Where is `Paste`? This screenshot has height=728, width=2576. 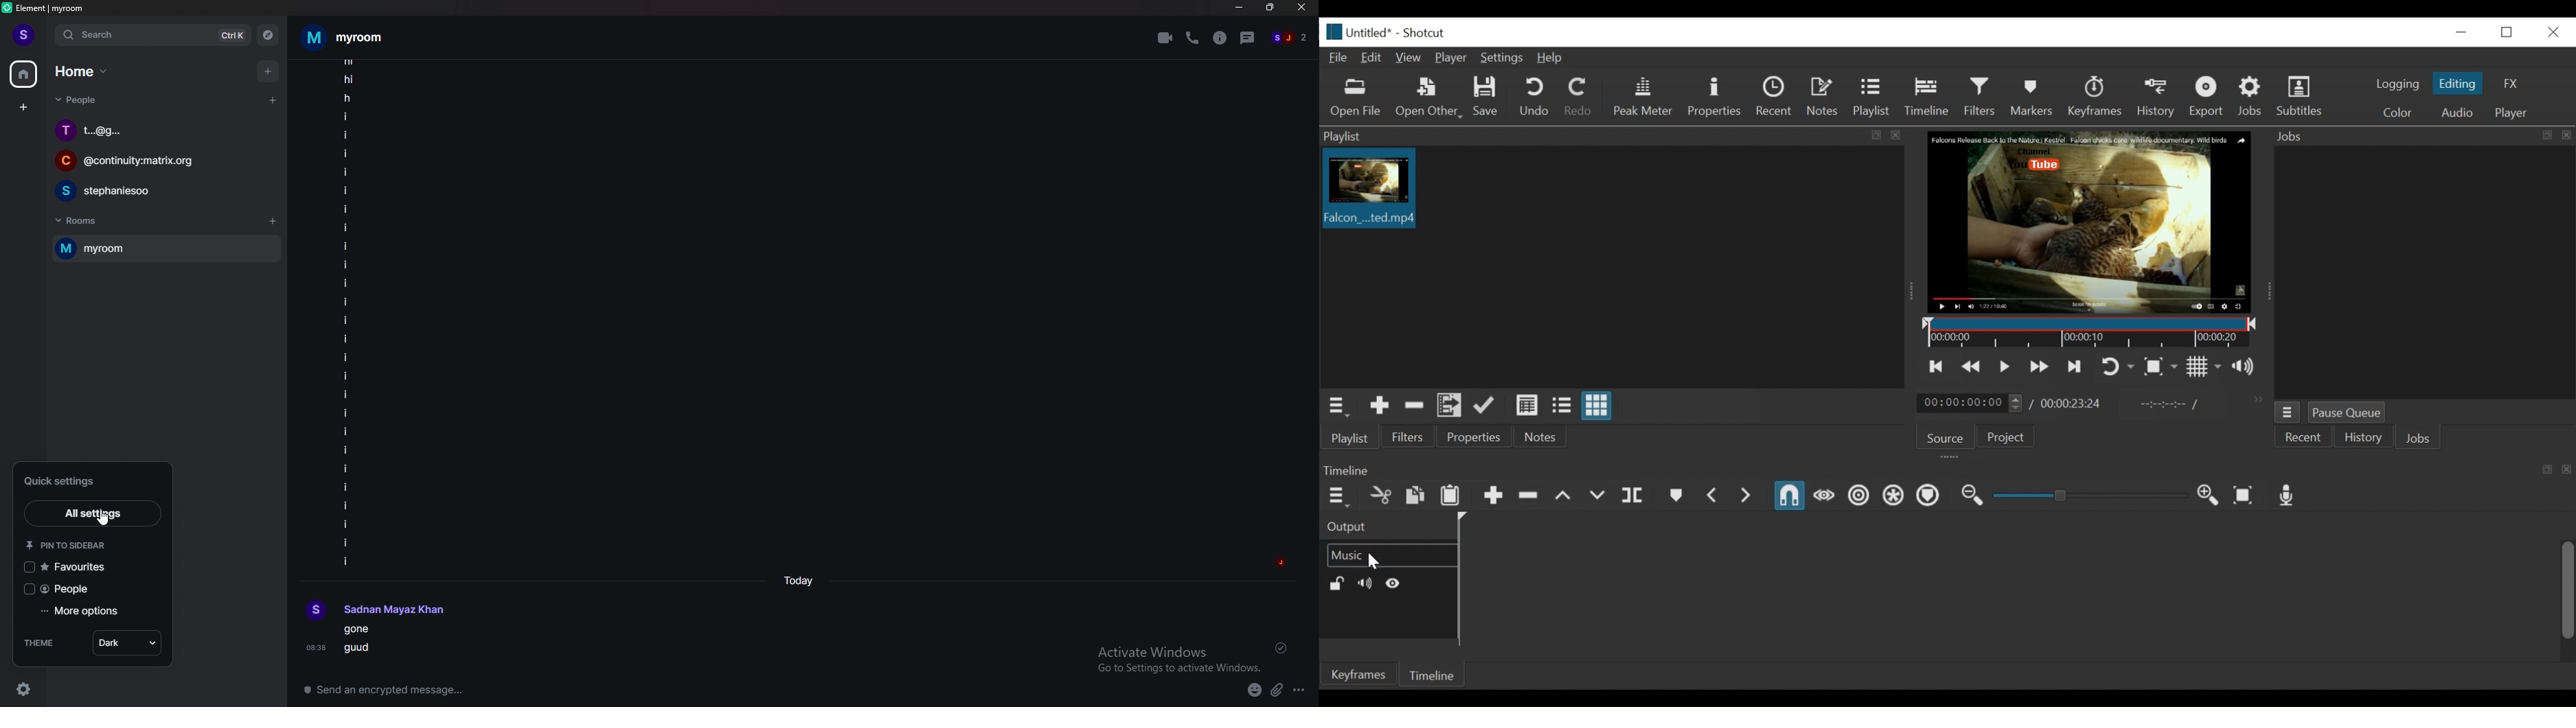 Paste is located at coordinates (1451, 497).